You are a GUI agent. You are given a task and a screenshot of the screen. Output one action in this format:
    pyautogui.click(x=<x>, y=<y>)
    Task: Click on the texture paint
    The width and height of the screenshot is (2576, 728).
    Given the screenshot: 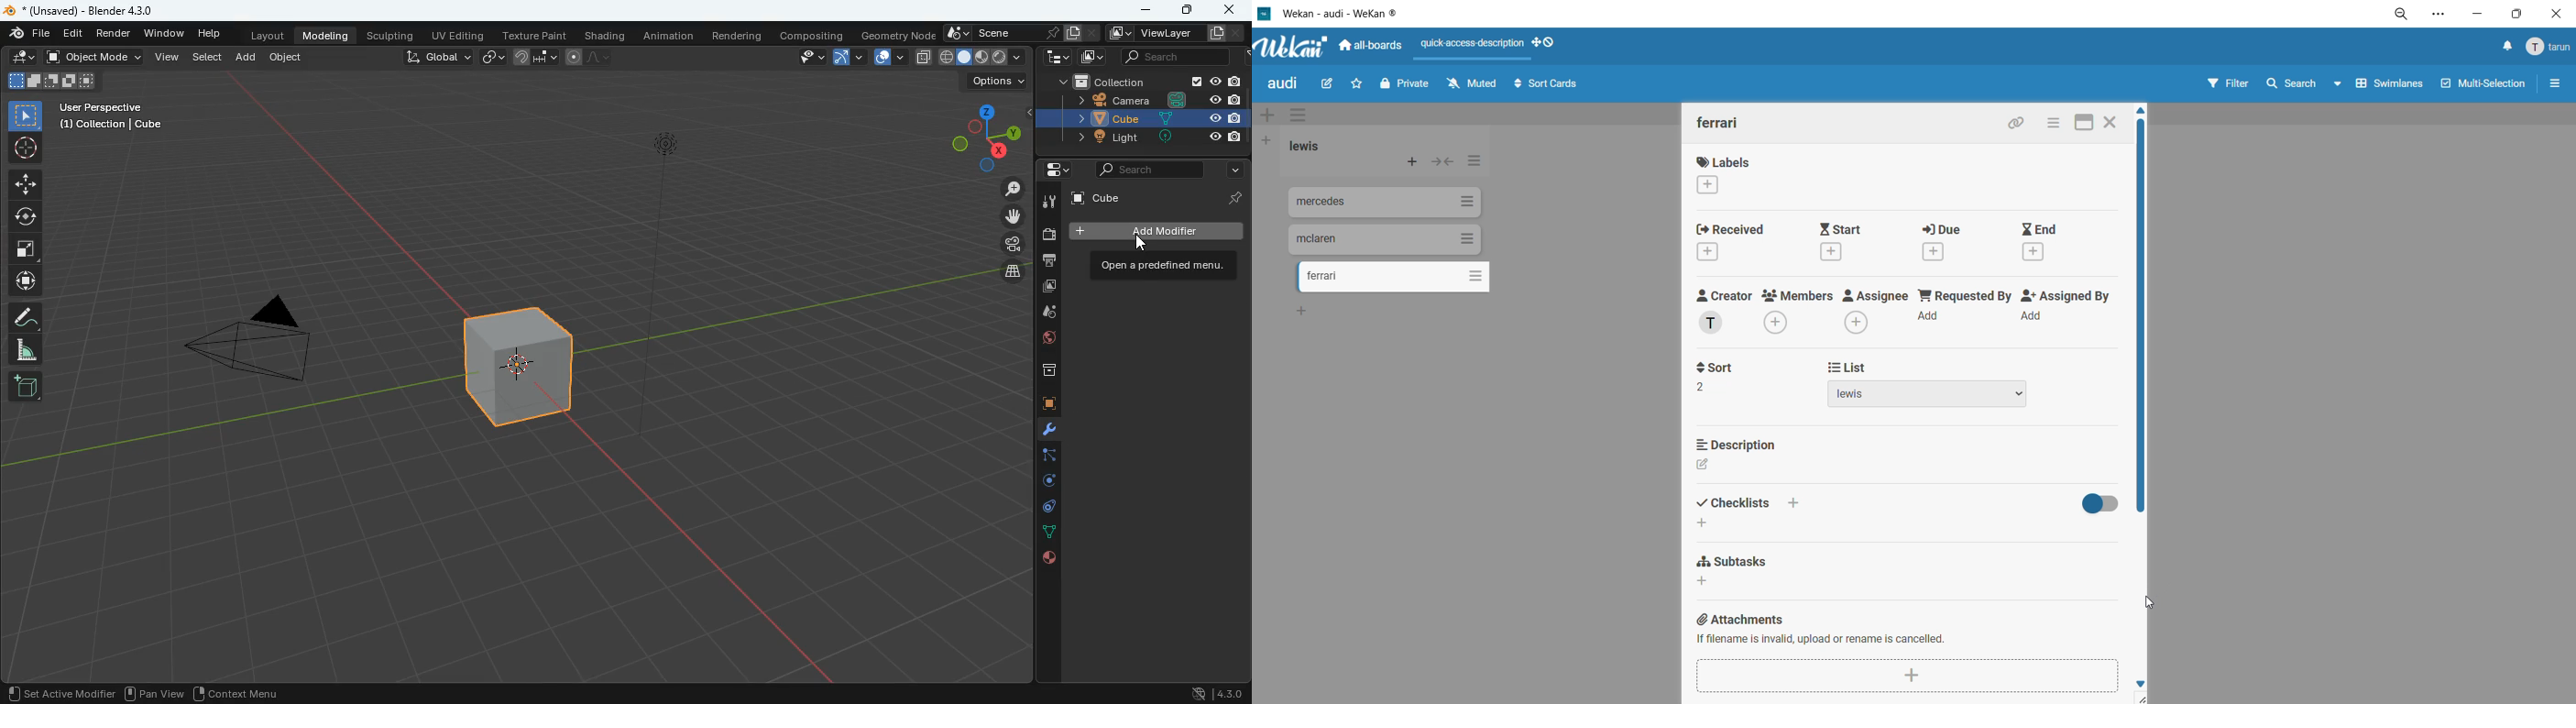 What is the action you would take?
    pyautogui.click(x=532, y=33)
    